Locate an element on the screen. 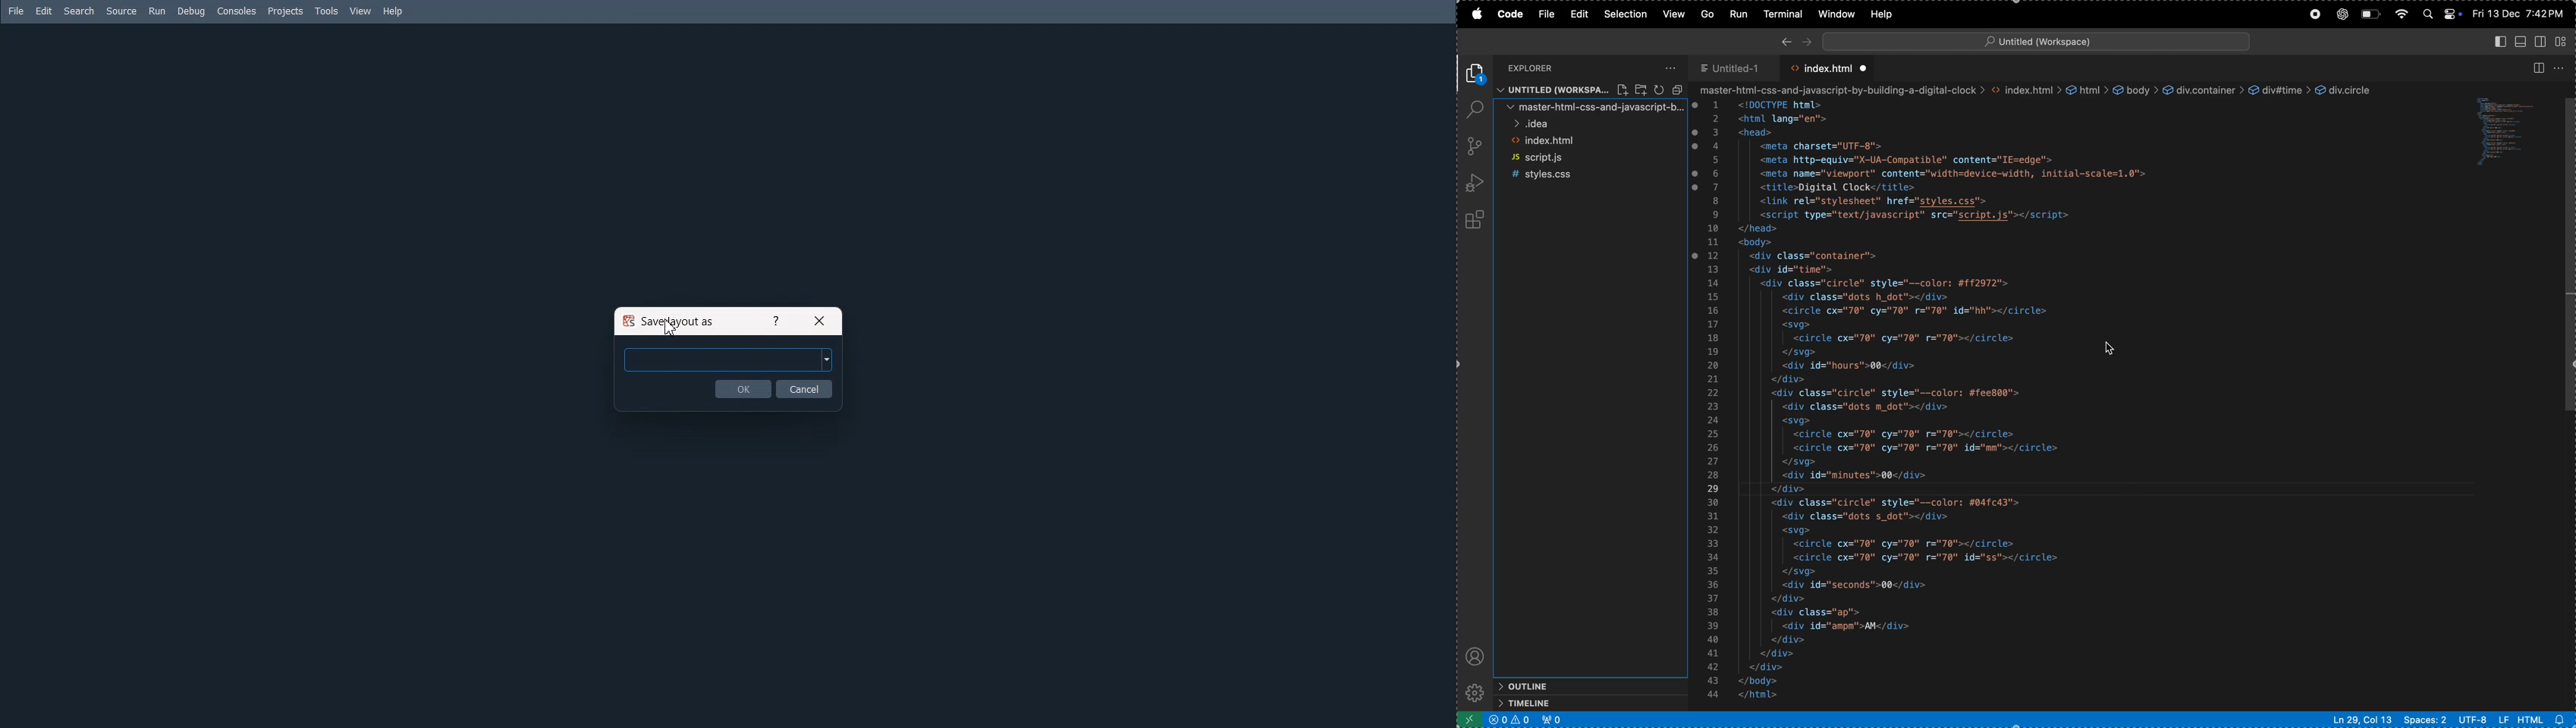 The height and width of the screenshot is (728, 2576). Close is located at coordinates (821, 320).